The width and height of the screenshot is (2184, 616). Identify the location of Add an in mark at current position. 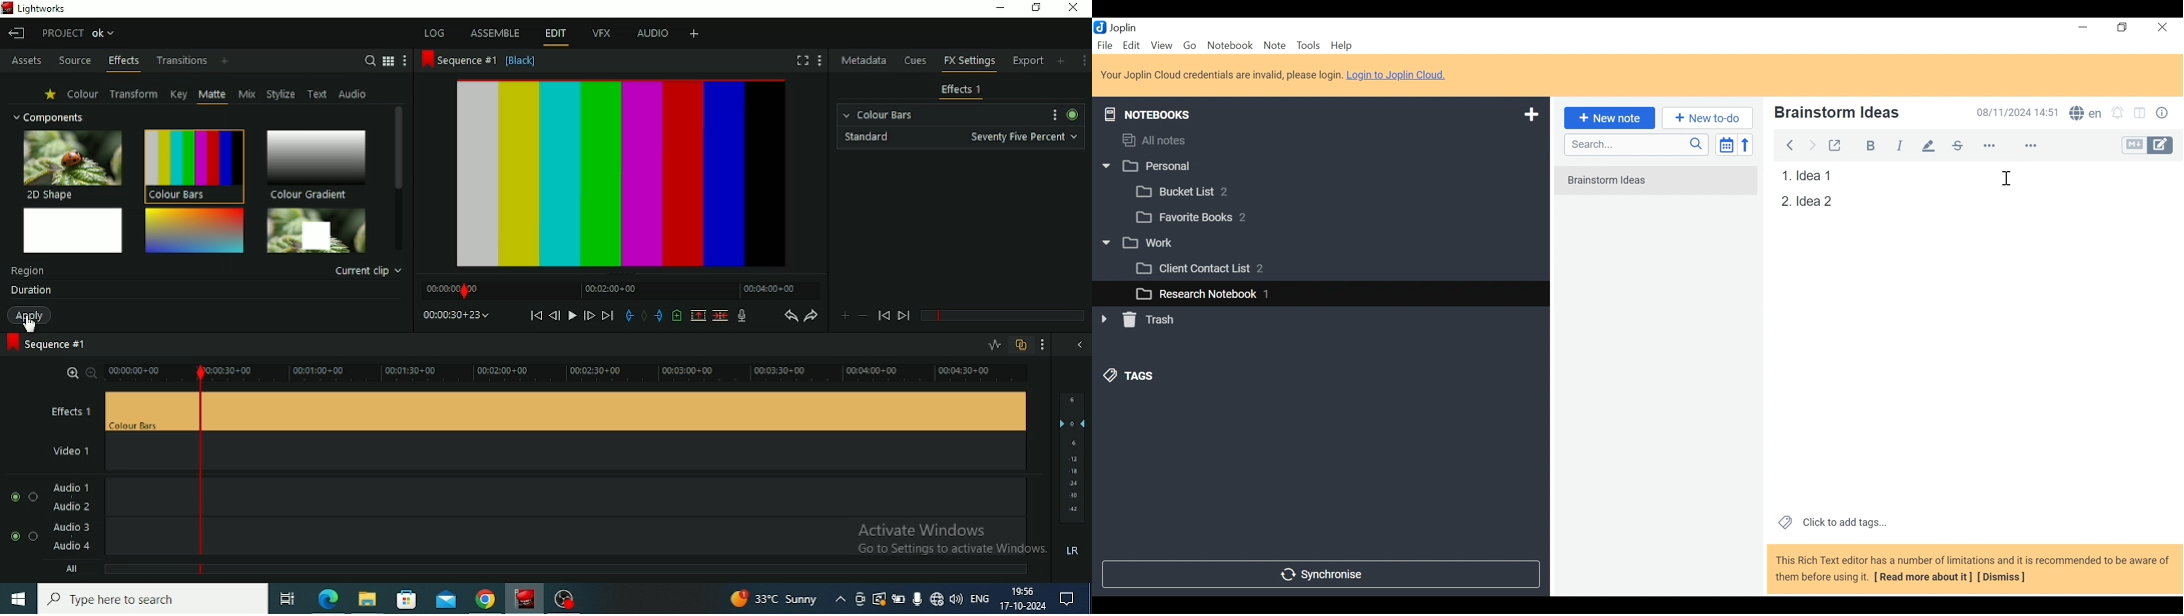
(629, 315).